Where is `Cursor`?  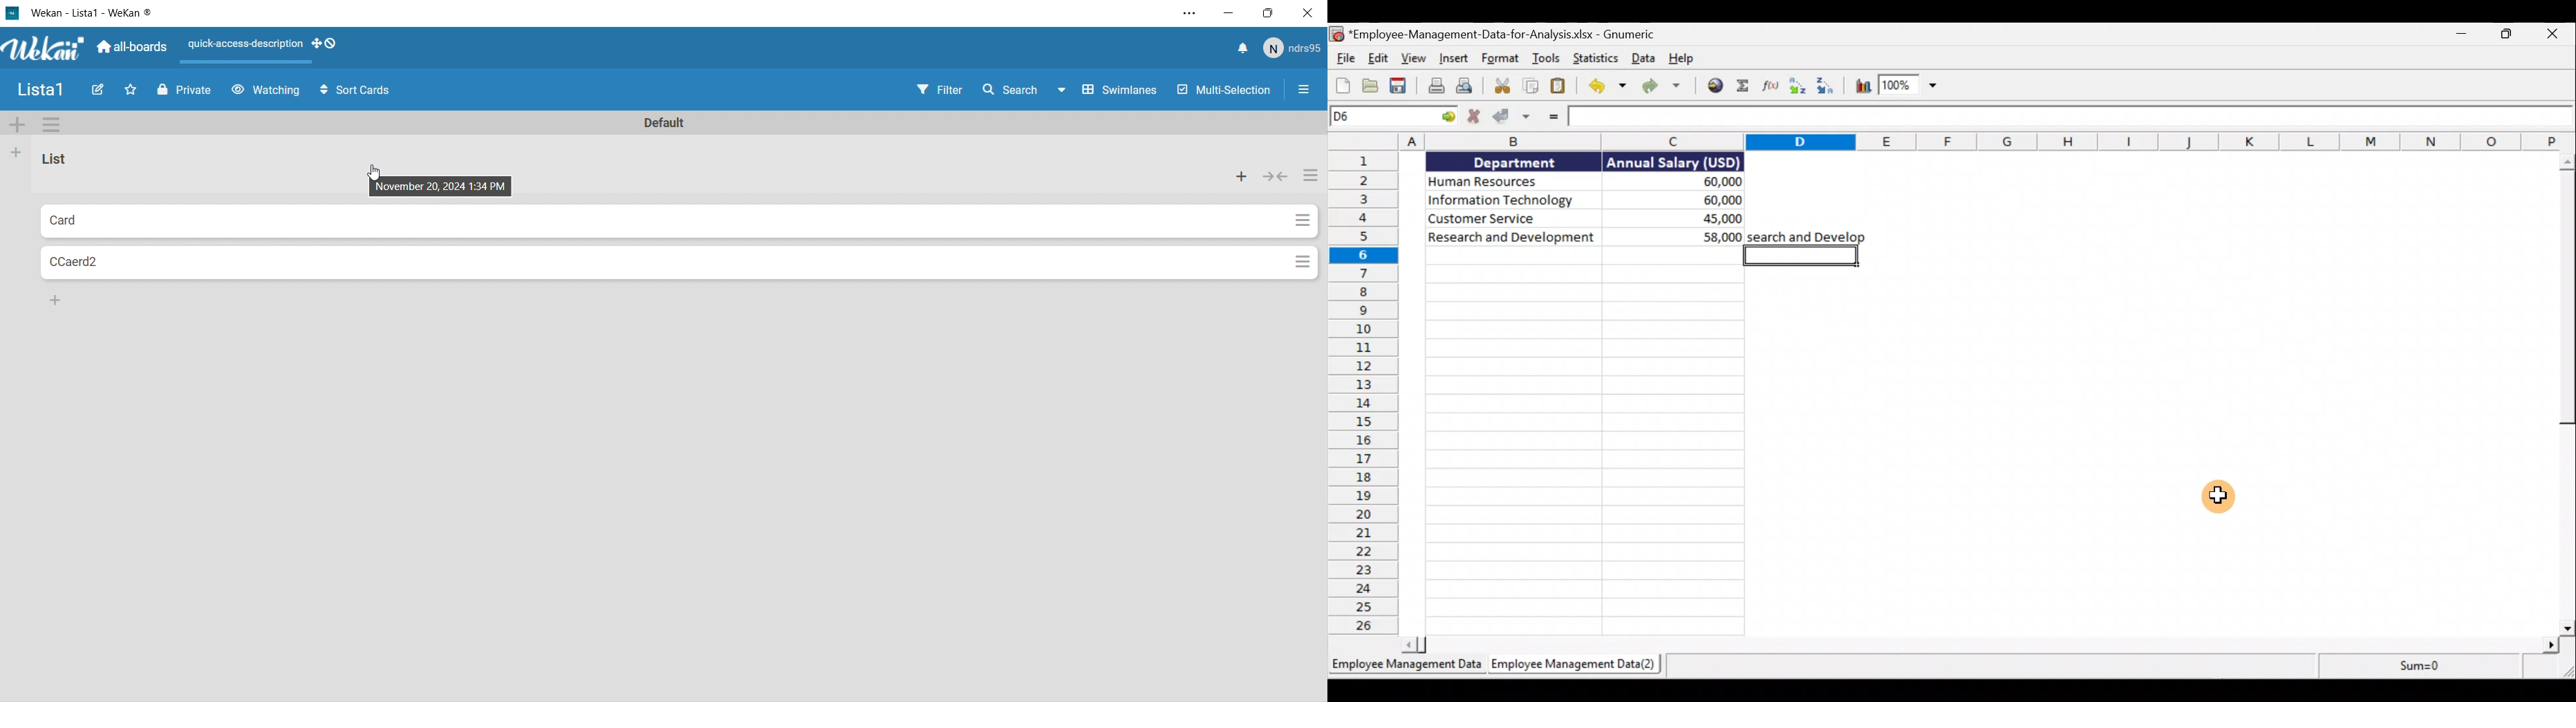 Cursor is located at coordinates (2218, 494).